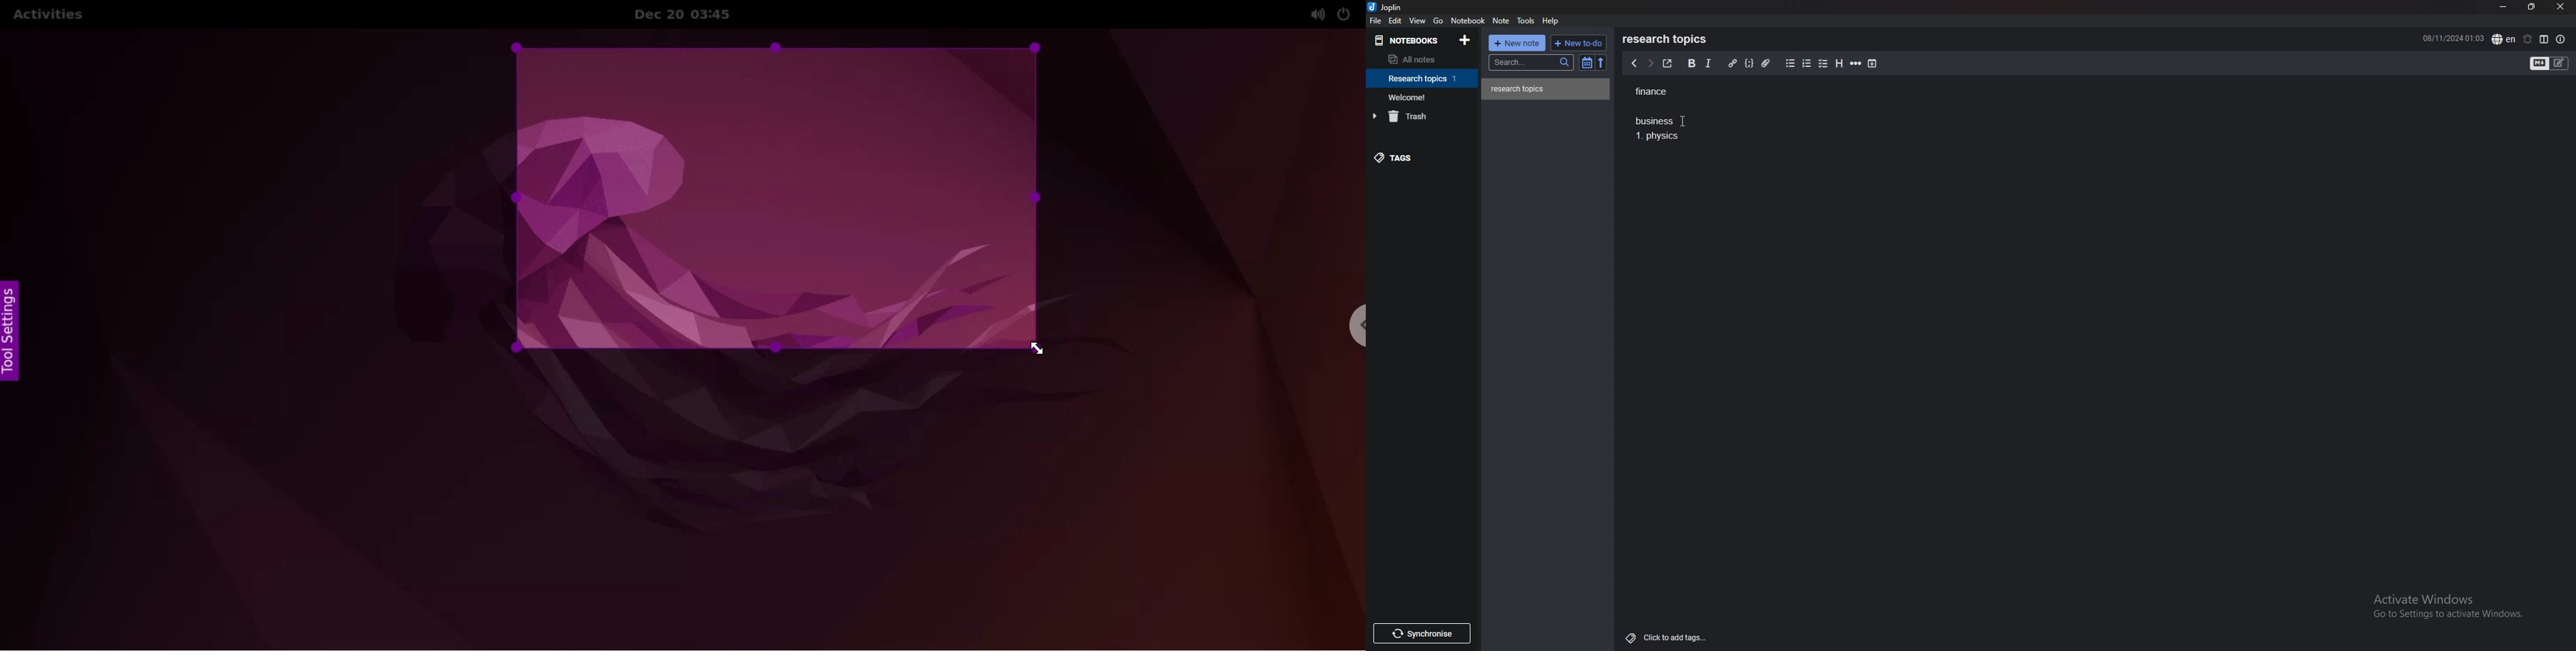  What do you see at coordinates (1658, 131) in the screenshot?
I see `Business 1. Physics` at bounding box center [1658, 131].